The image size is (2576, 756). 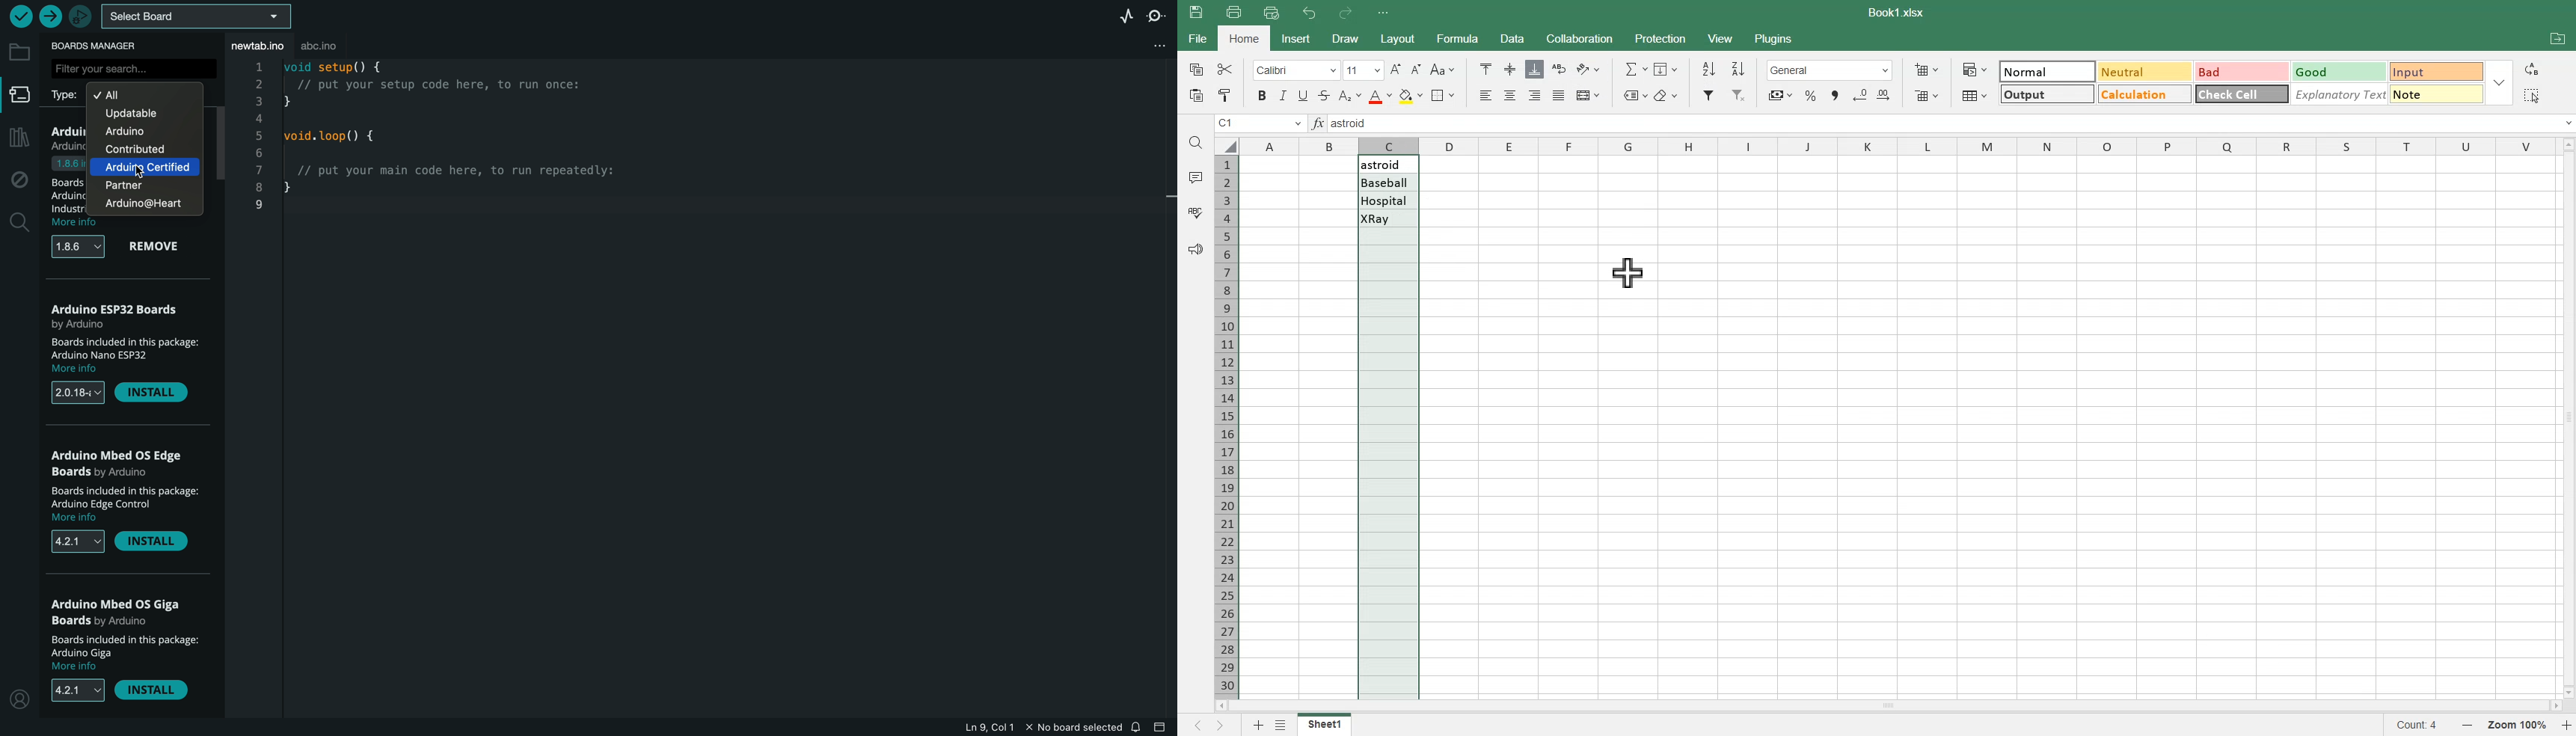 I want to click on Align Right, so click(x=1536, y=95).